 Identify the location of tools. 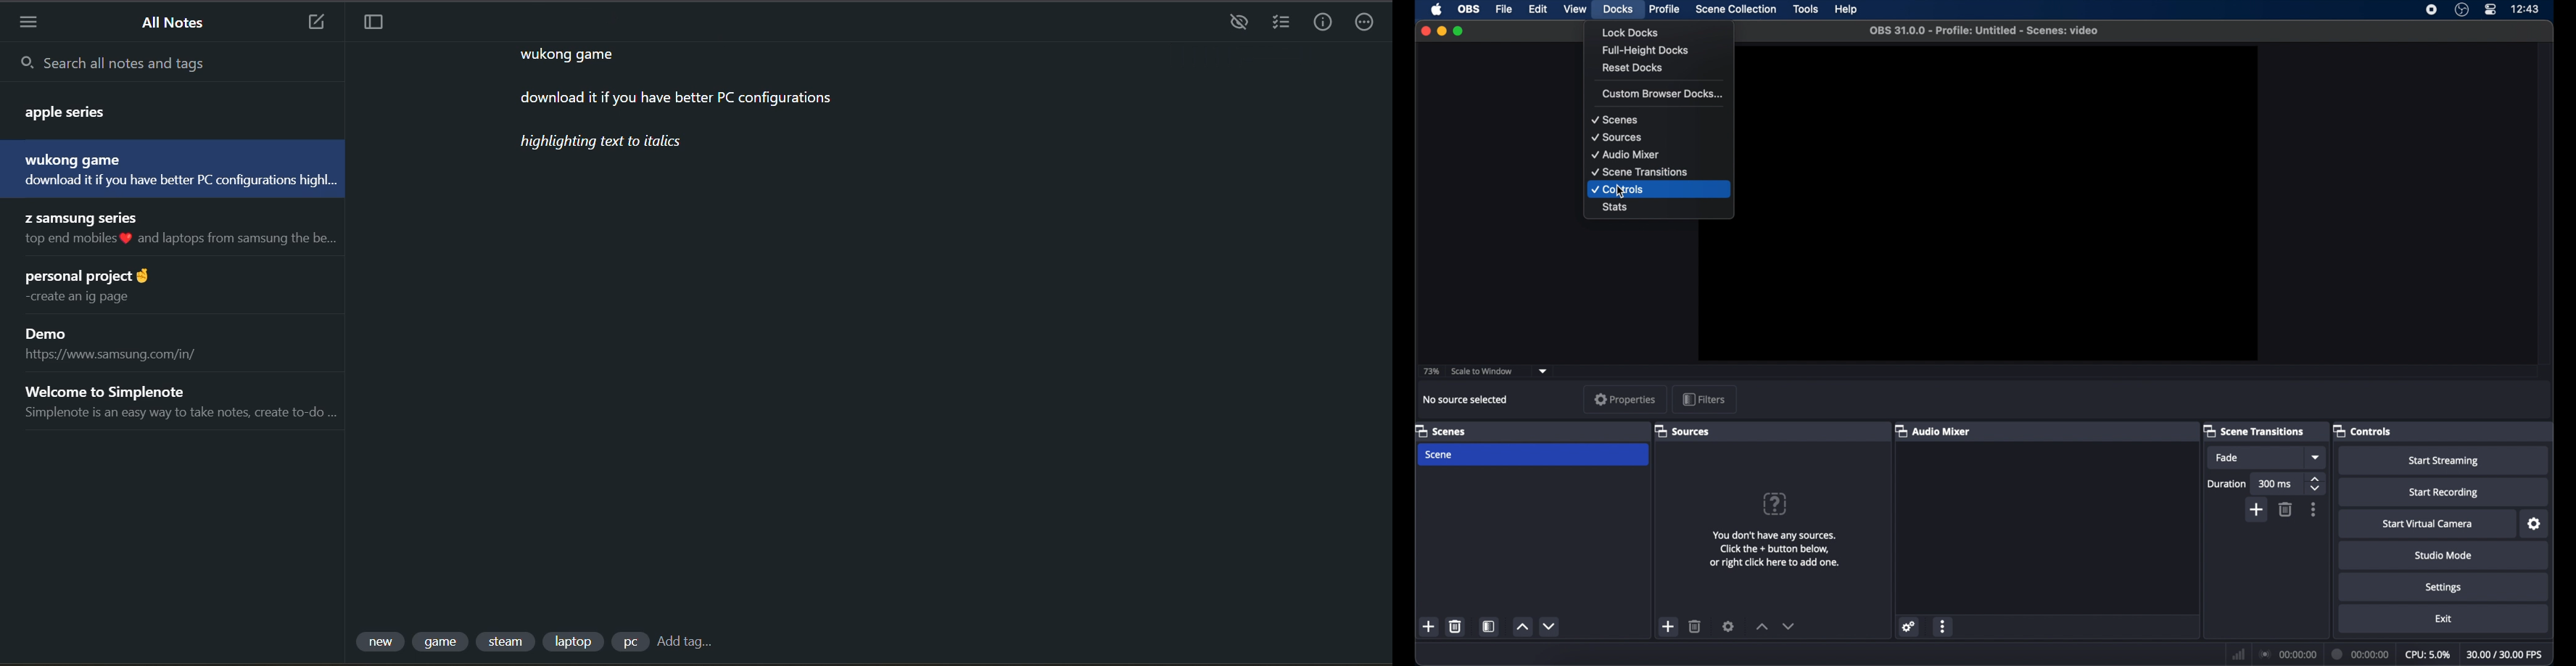
(1806, 9).